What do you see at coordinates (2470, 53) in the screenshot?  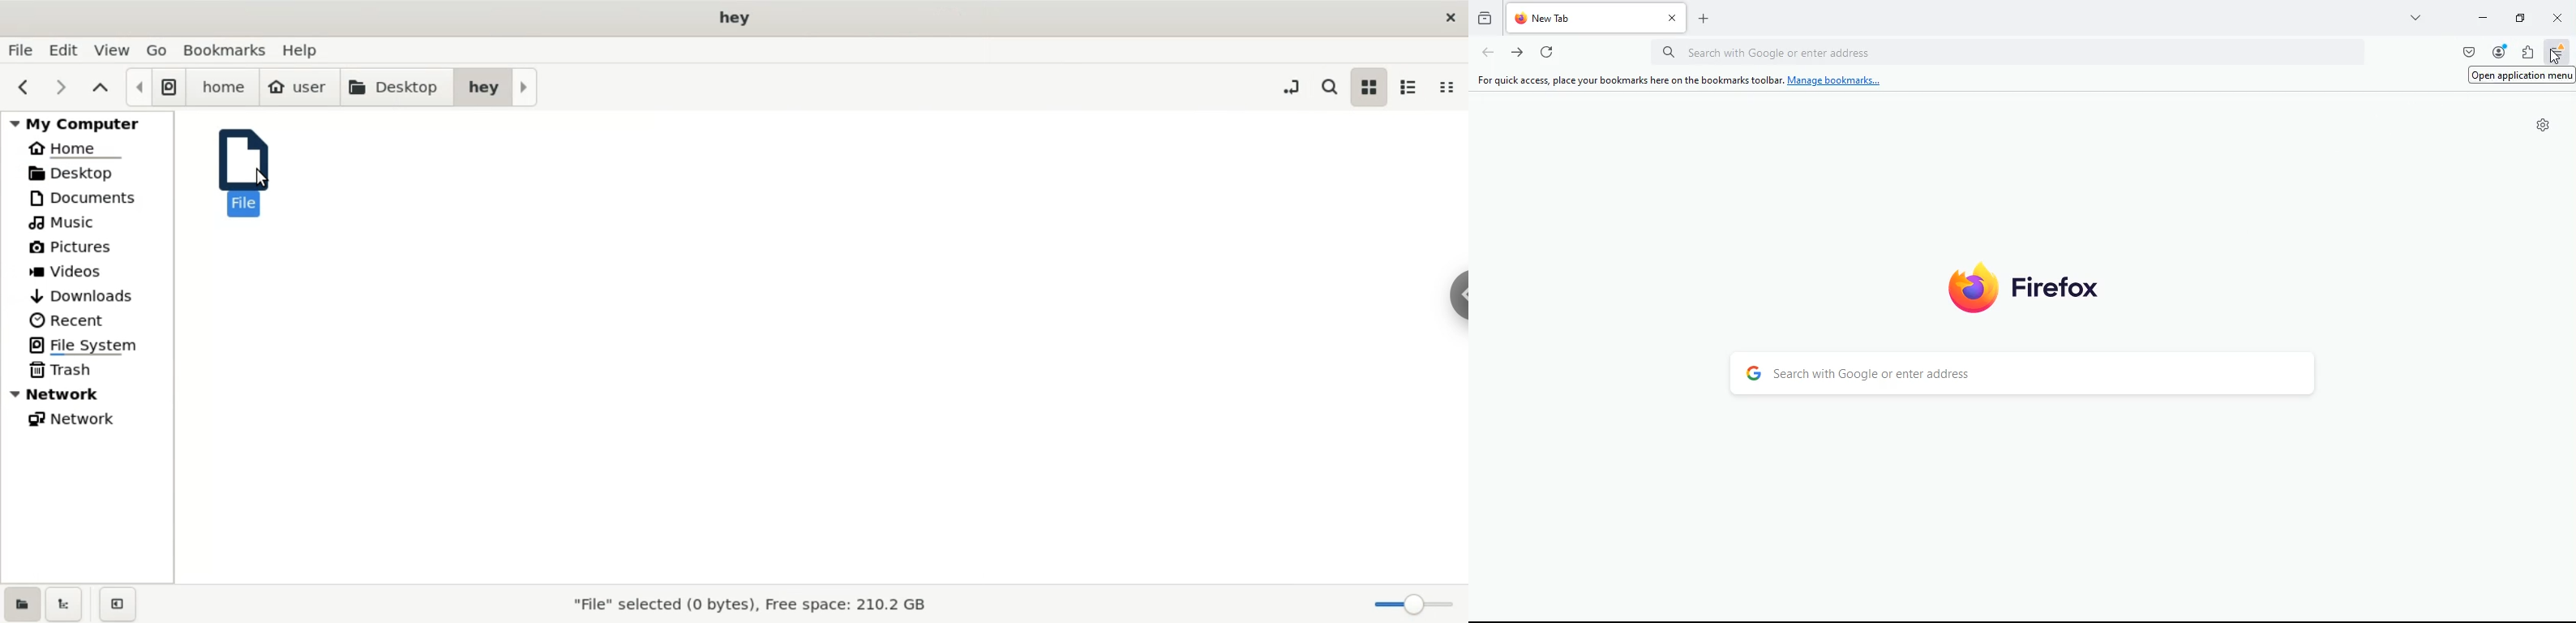 I see `pocket` at bounding box center [2470, 53].